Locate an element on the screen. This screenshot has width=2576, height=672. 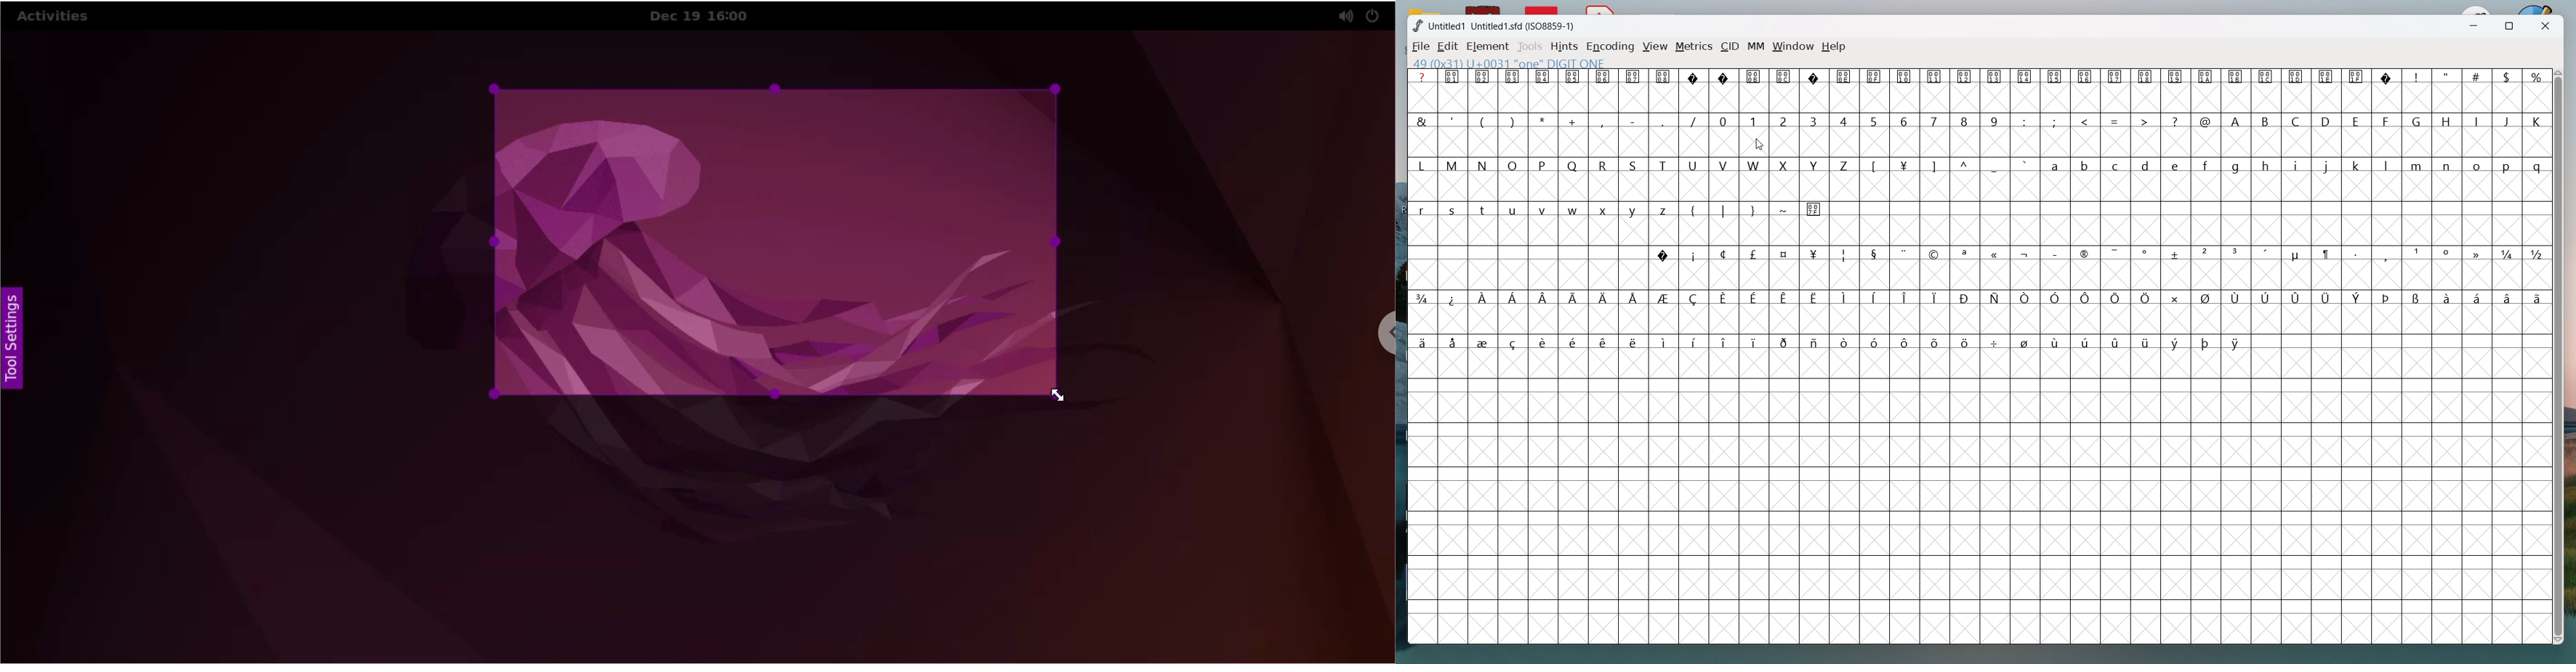
^ is located at coordinates (1966, 165).